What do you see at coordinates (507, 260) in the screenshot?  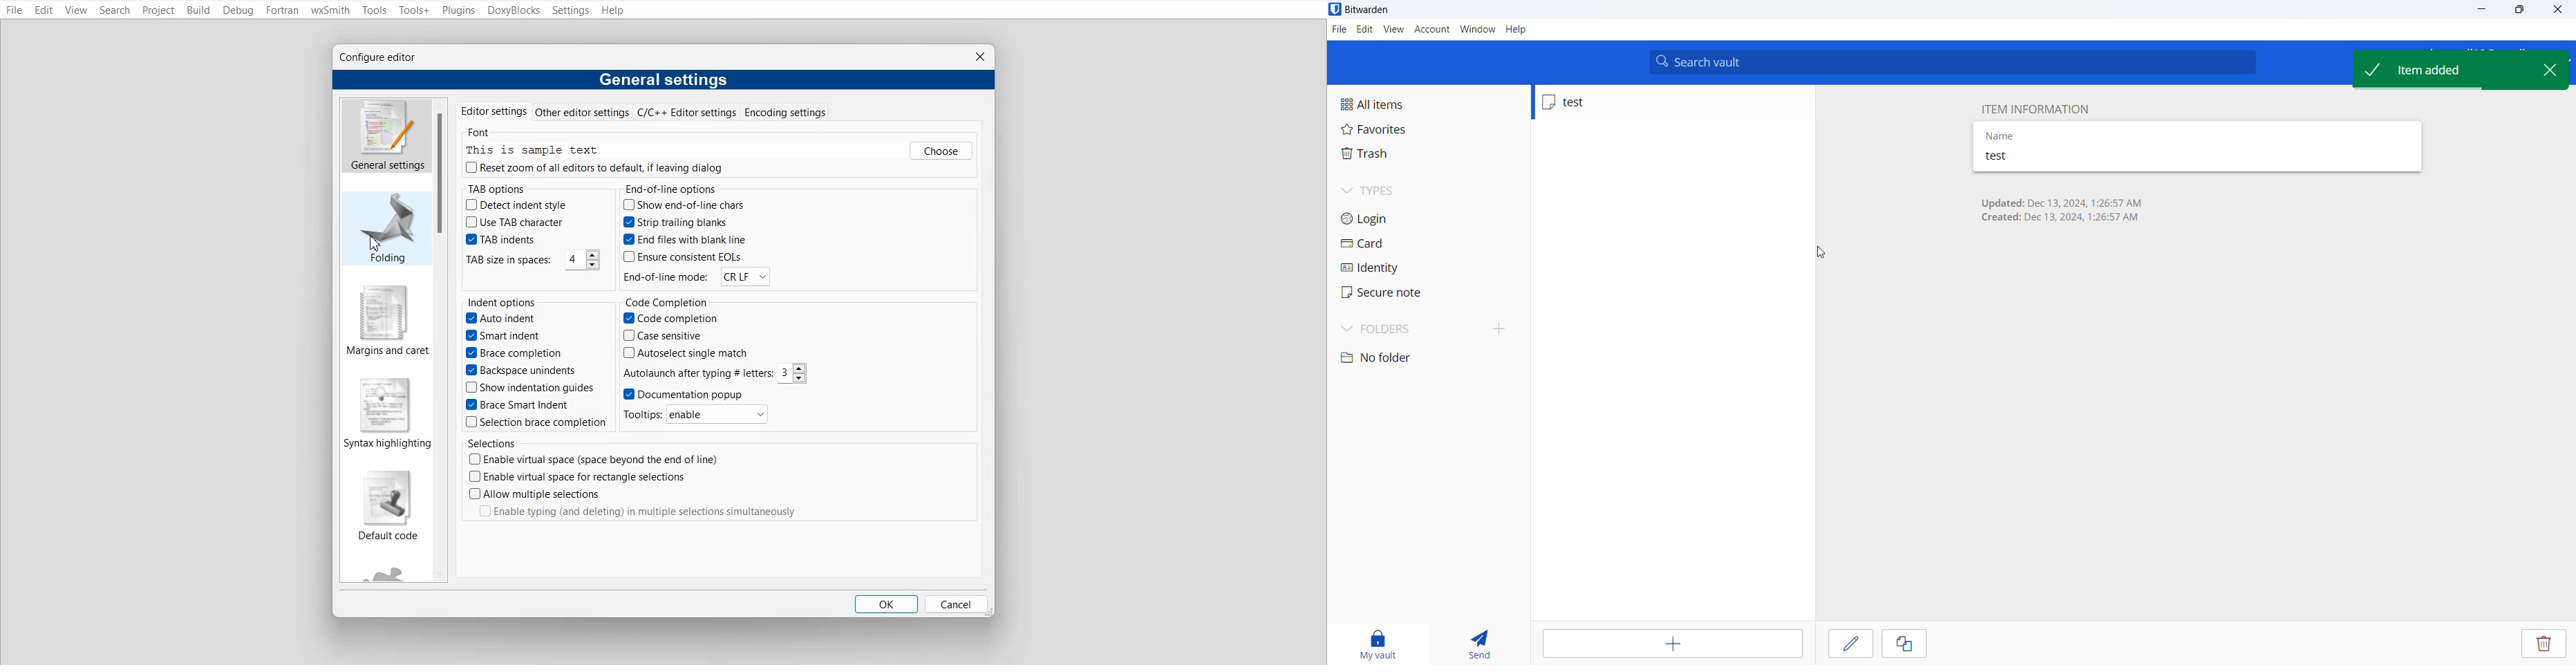 I see `TAB size in spaces:` at bounding box center [507, 260].